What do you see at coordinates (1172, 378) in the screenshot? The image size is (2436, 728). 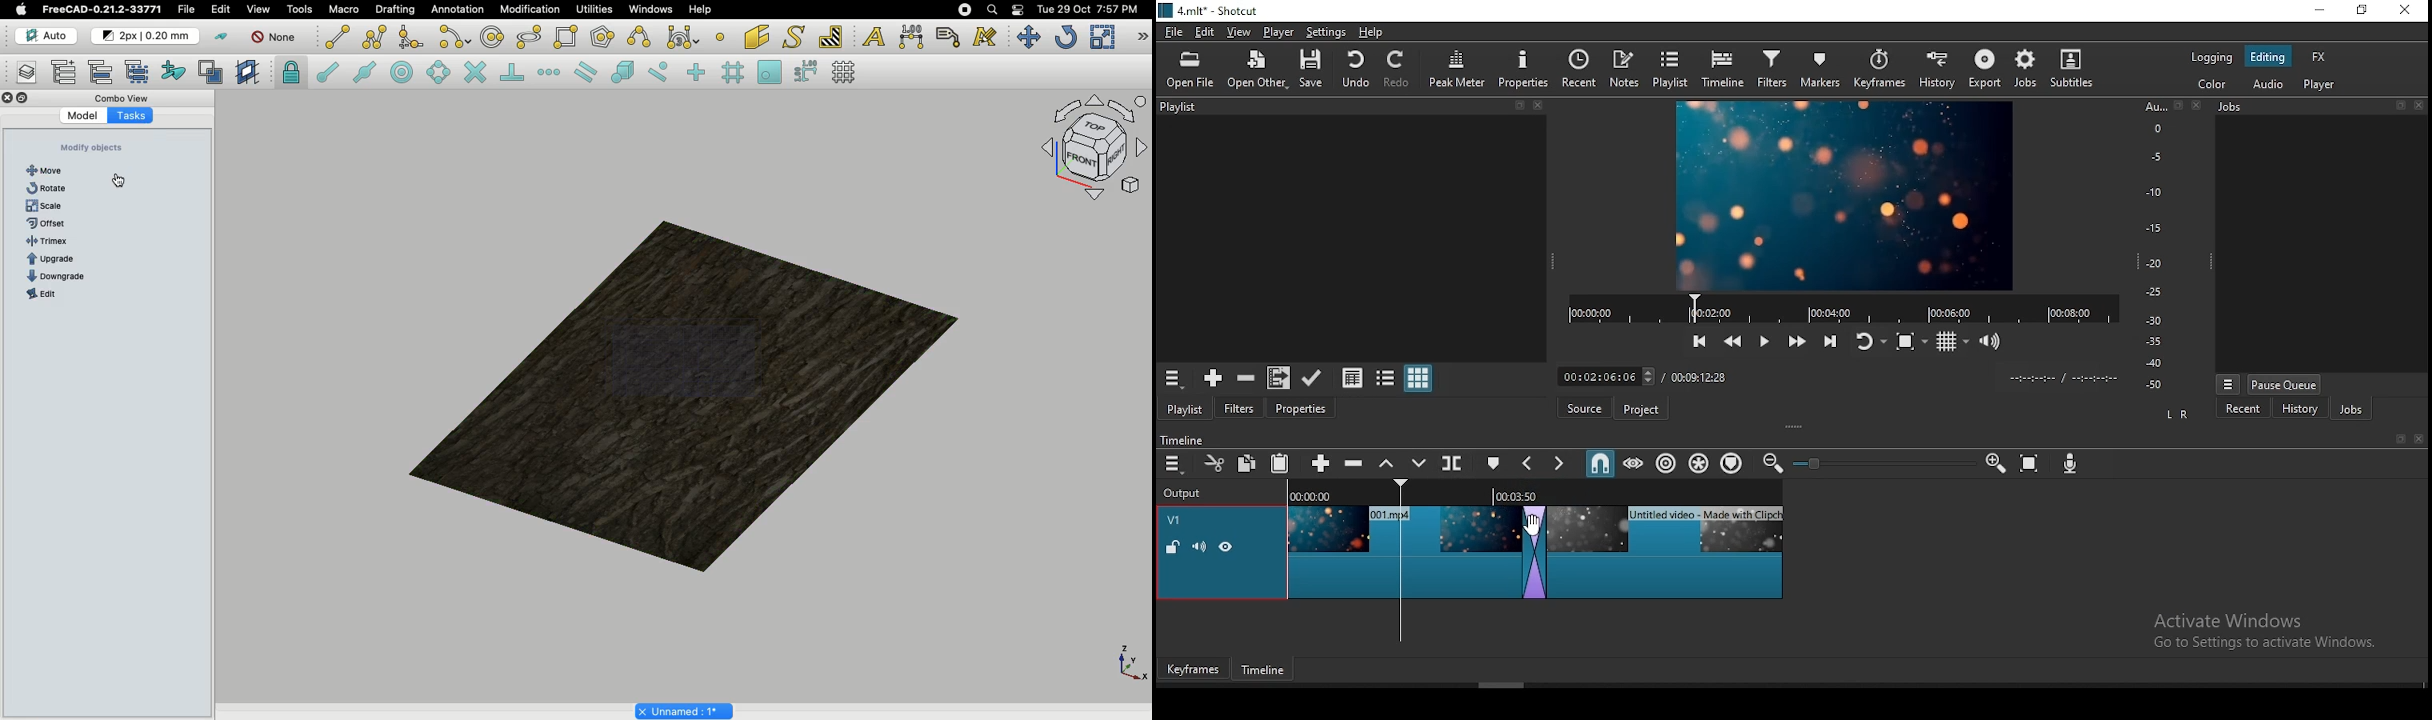 I see `playlist menu` at bounding box center [1172, 378].